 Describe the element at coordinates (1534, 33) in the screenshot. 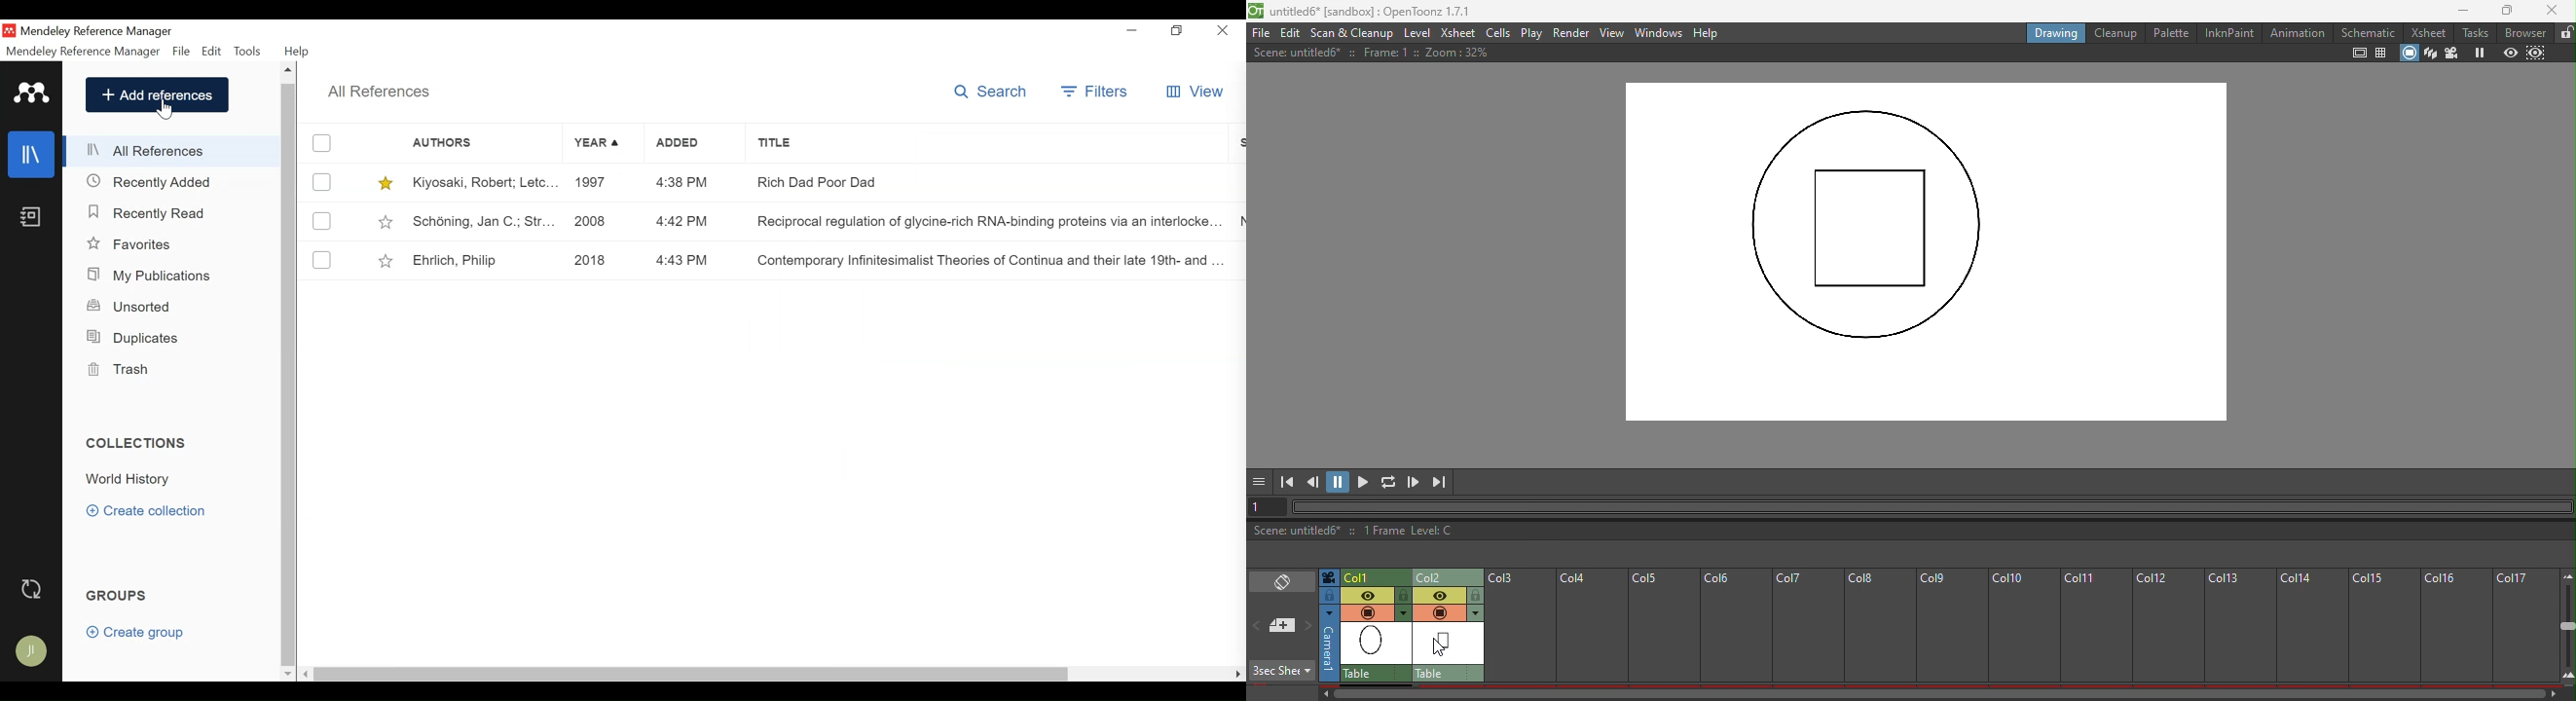

I see `Play` at that location.